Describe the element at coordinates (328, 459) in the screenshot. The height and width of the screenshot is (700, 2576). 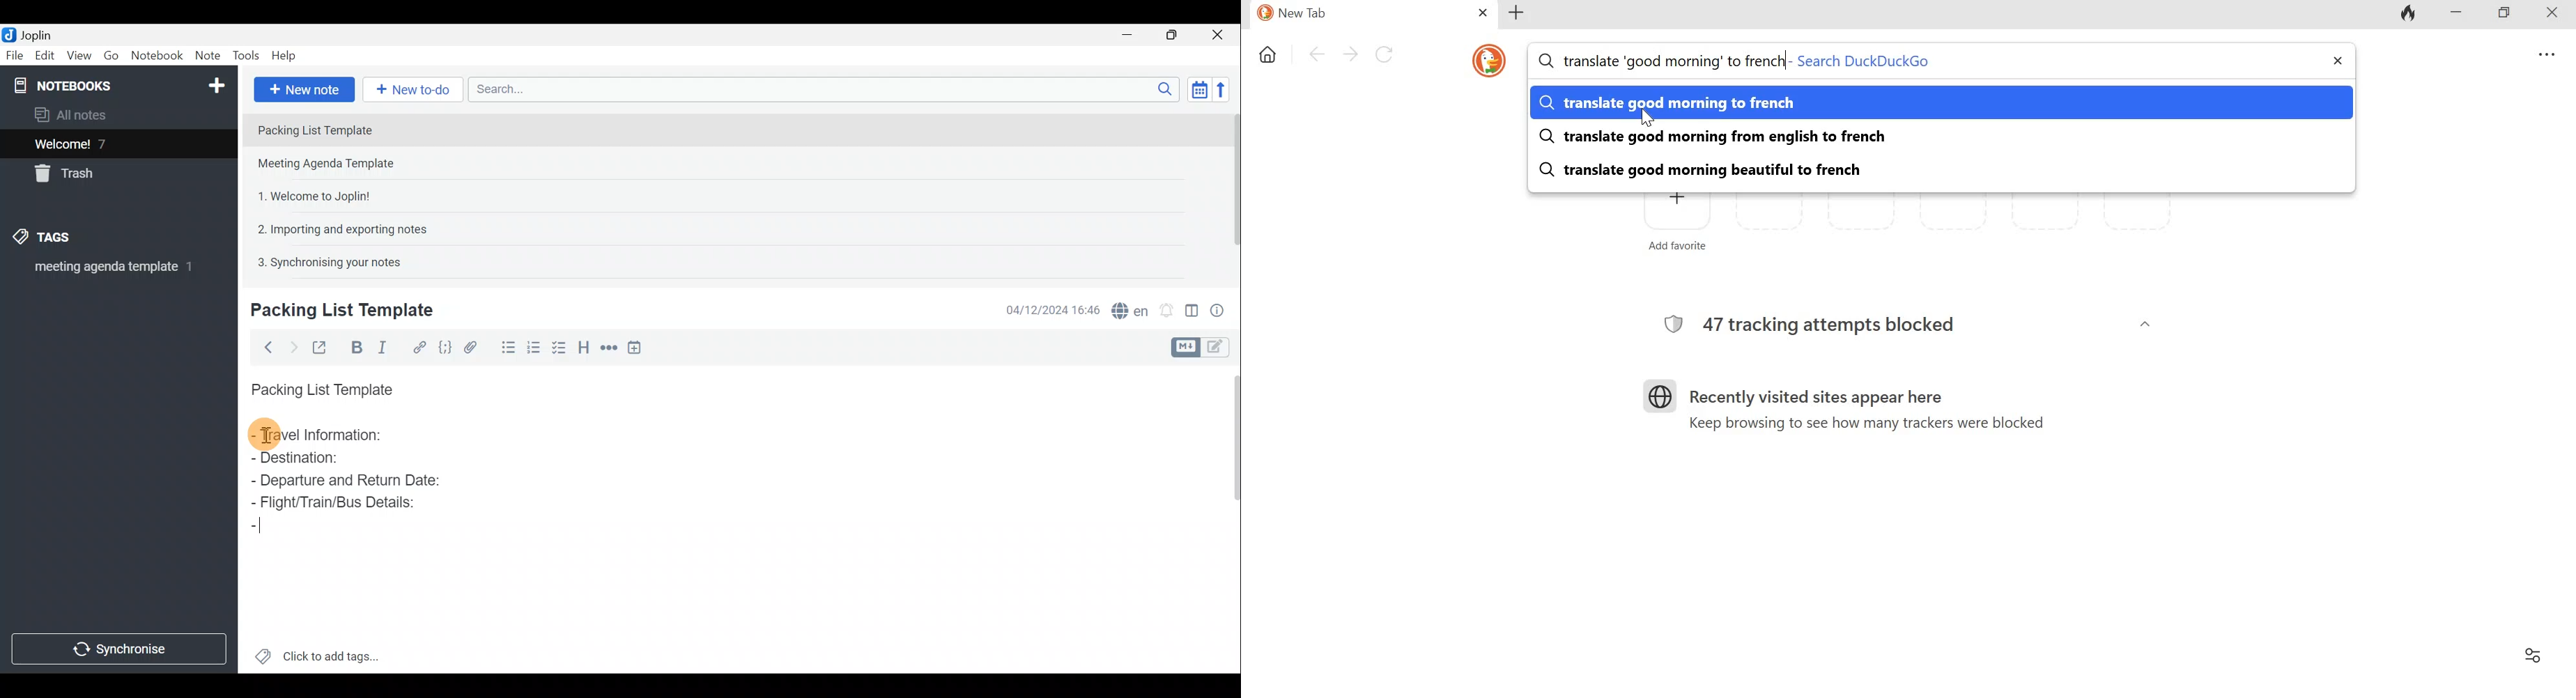
I see `Destination:` at that location.